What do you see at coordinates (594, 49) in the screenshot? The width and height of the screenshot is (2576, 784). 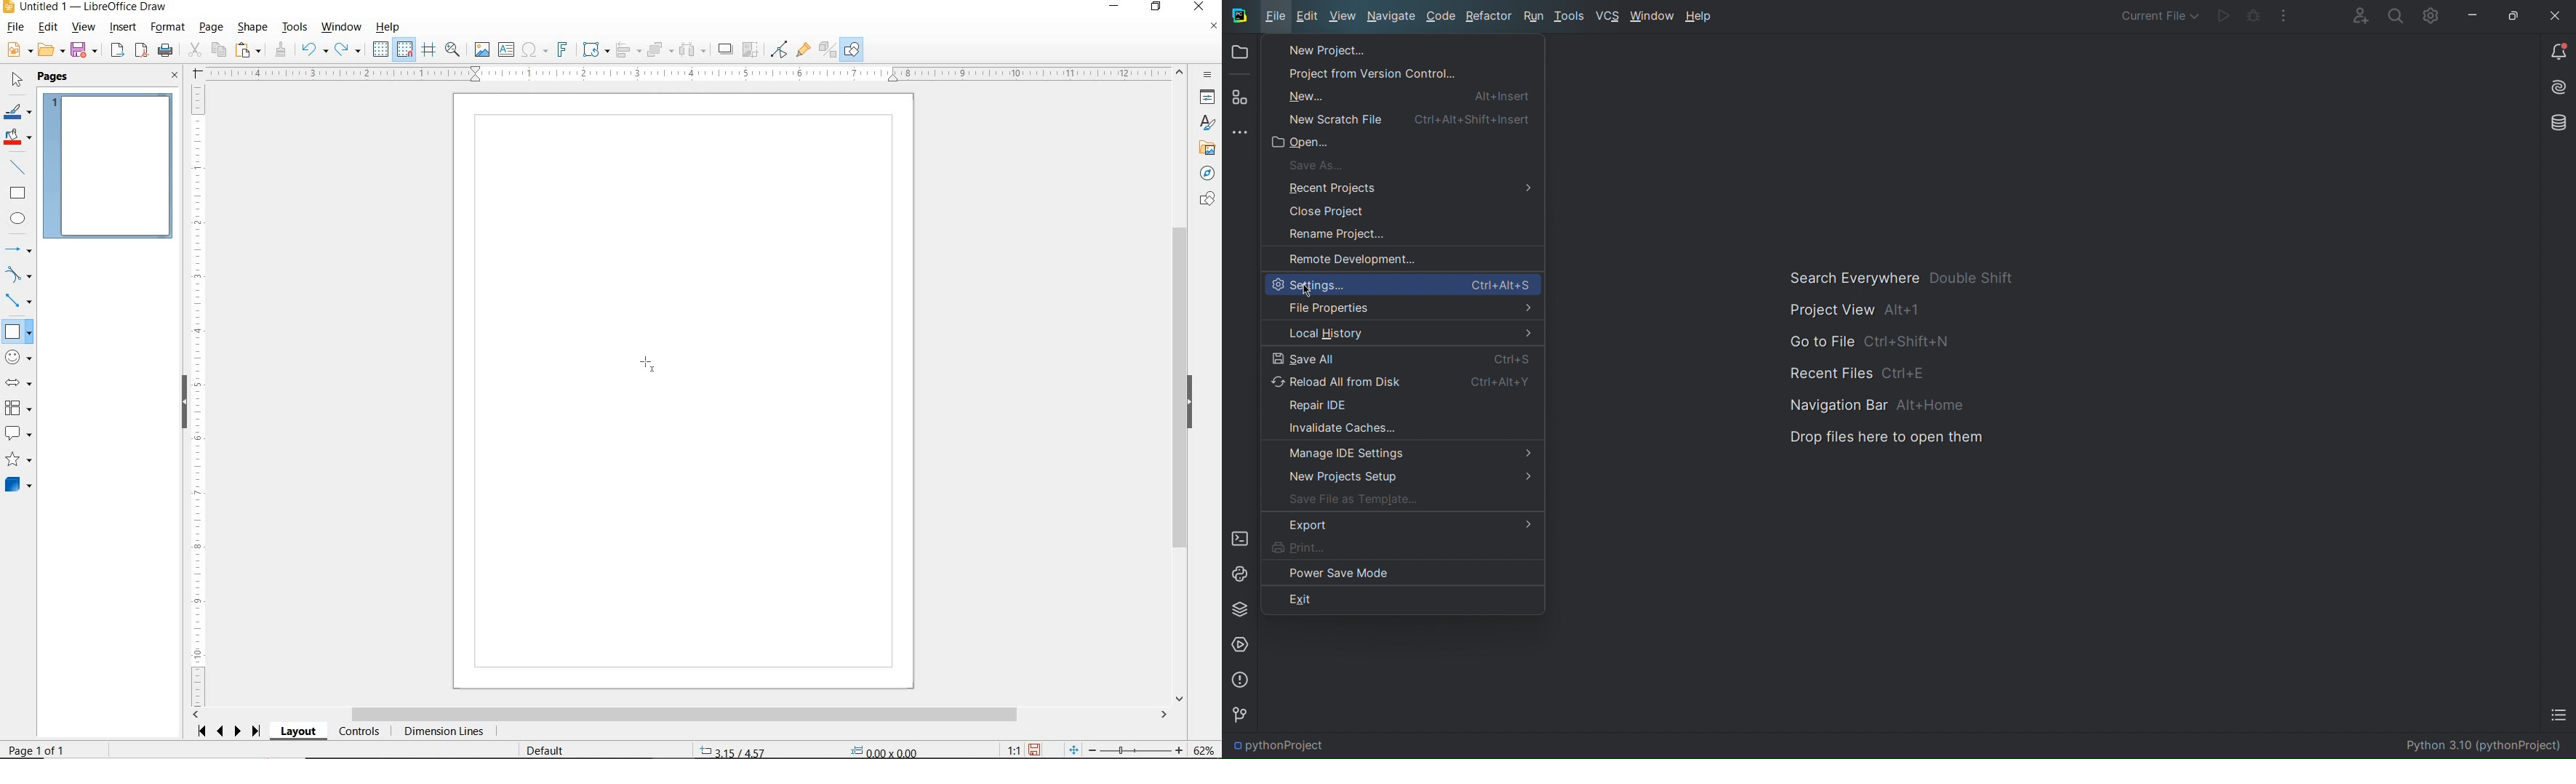 I see `TRANSFORMATIONS` at bounding box center [594, 49].